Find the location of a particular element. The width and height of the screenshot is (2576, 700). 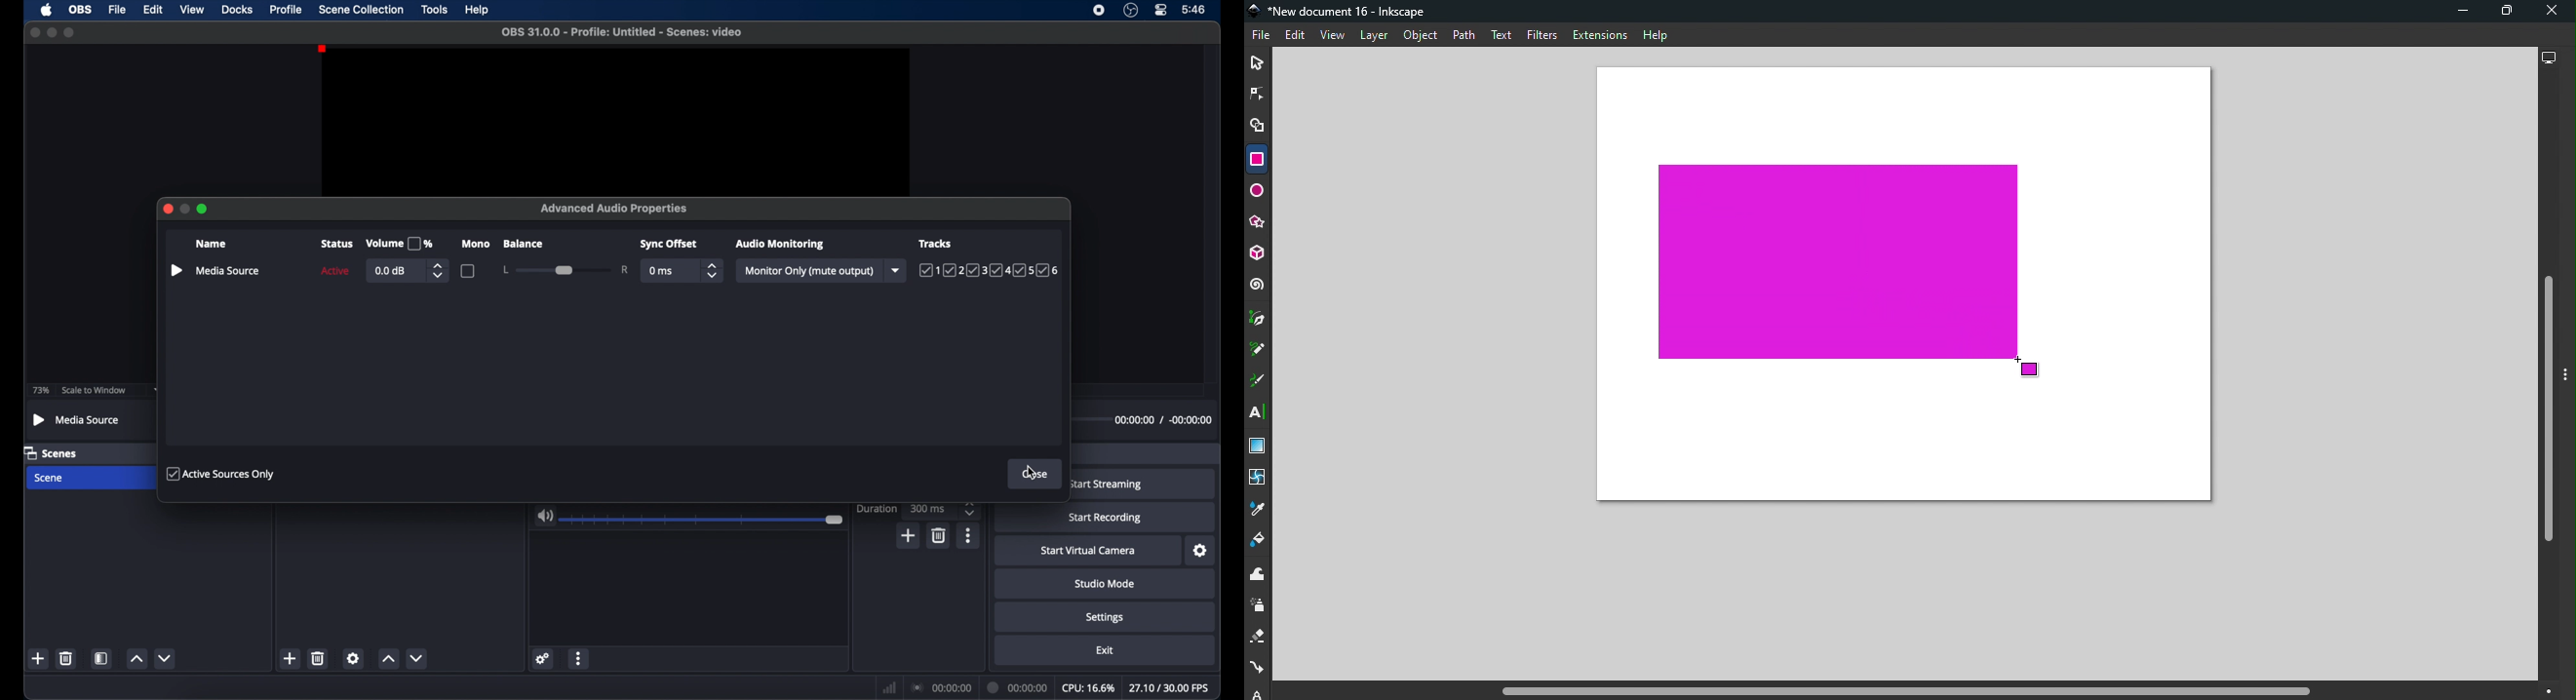

Extensions is located at coordinates (1598, 34).